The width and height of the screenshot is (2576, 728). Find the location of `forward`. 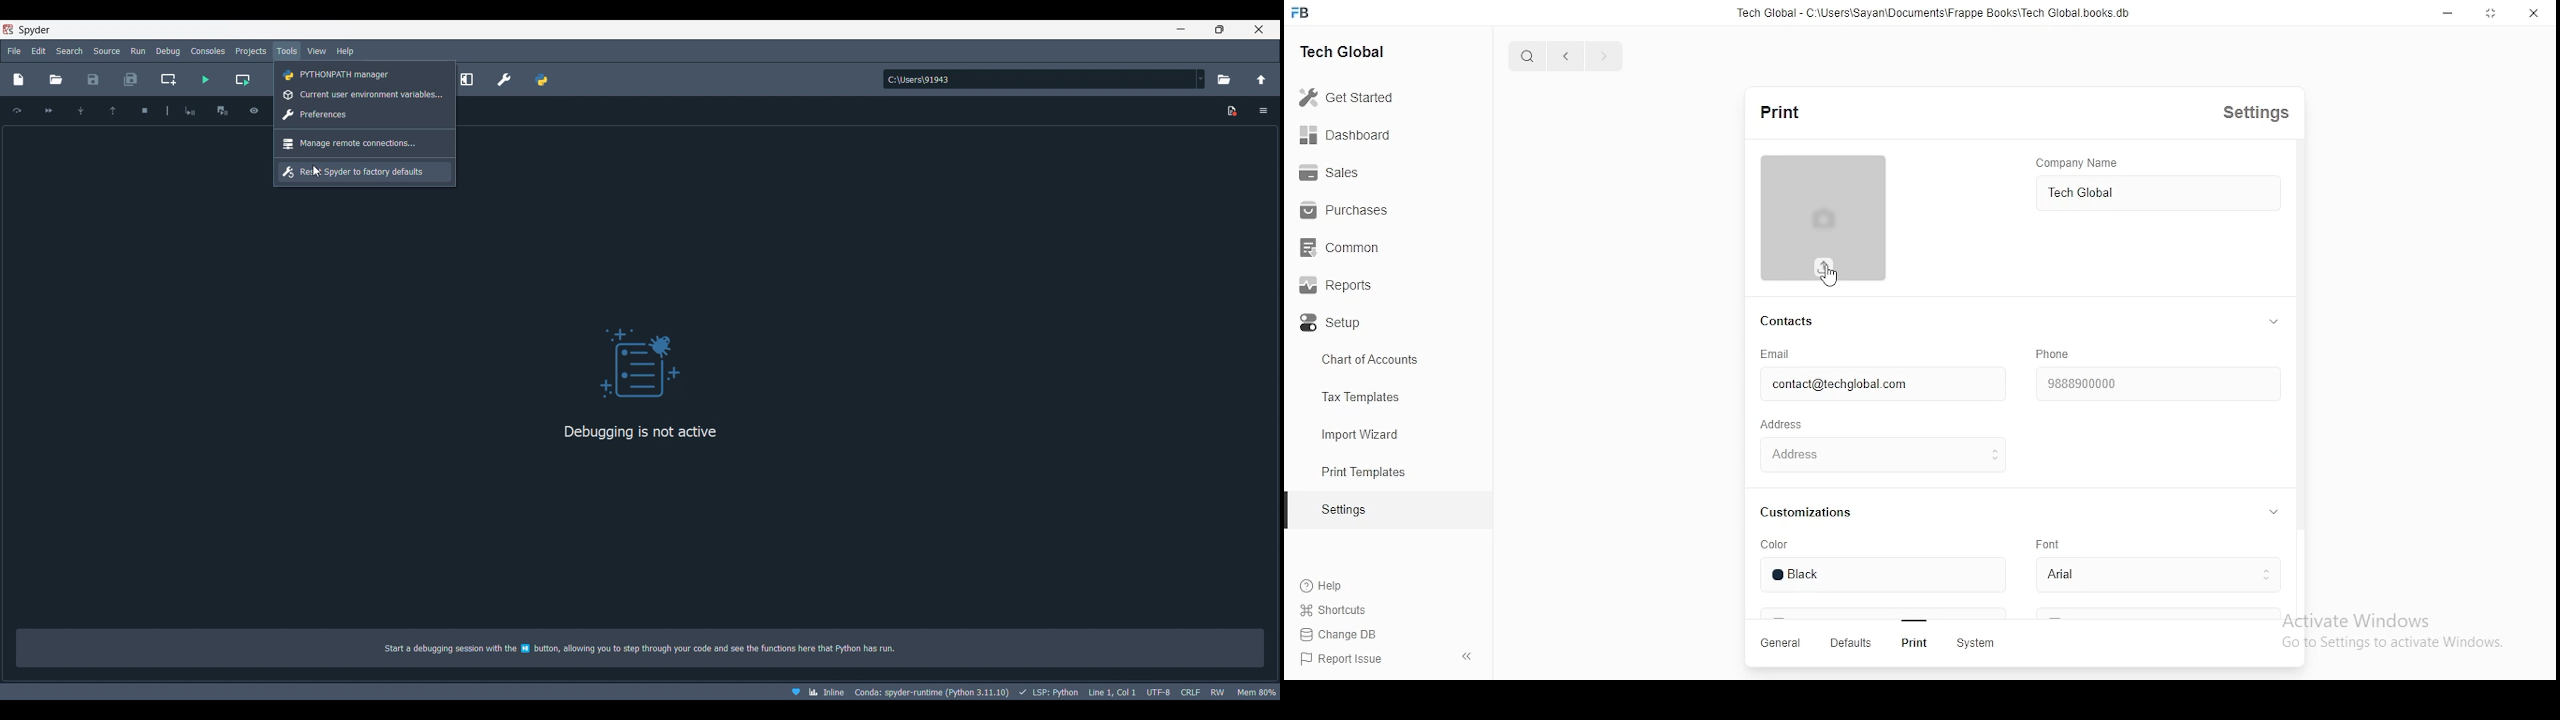

forward is located at coordinates (49, 111).